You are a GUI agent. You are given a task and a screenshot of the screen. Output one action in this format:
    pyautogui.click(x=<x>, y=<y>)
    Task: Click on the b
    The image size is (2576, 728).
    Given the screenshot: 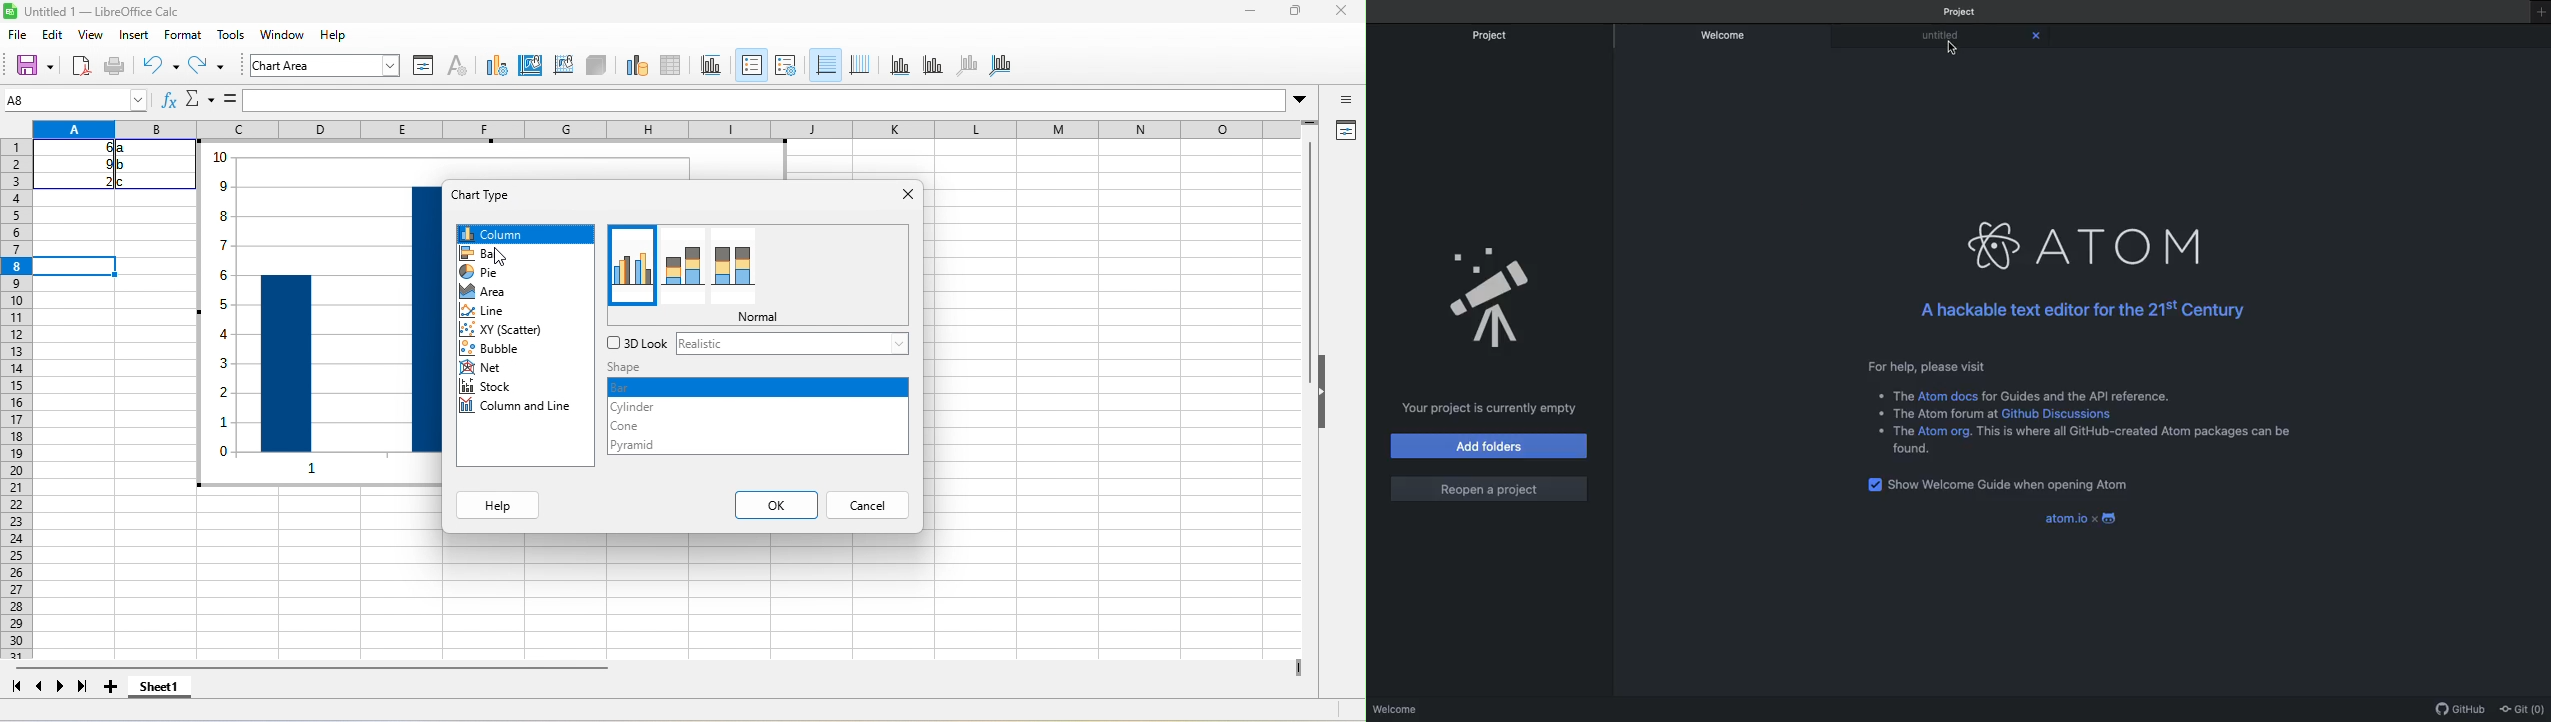 What is the action you would take?
    pyautogui.click(x=123, y=166)
    